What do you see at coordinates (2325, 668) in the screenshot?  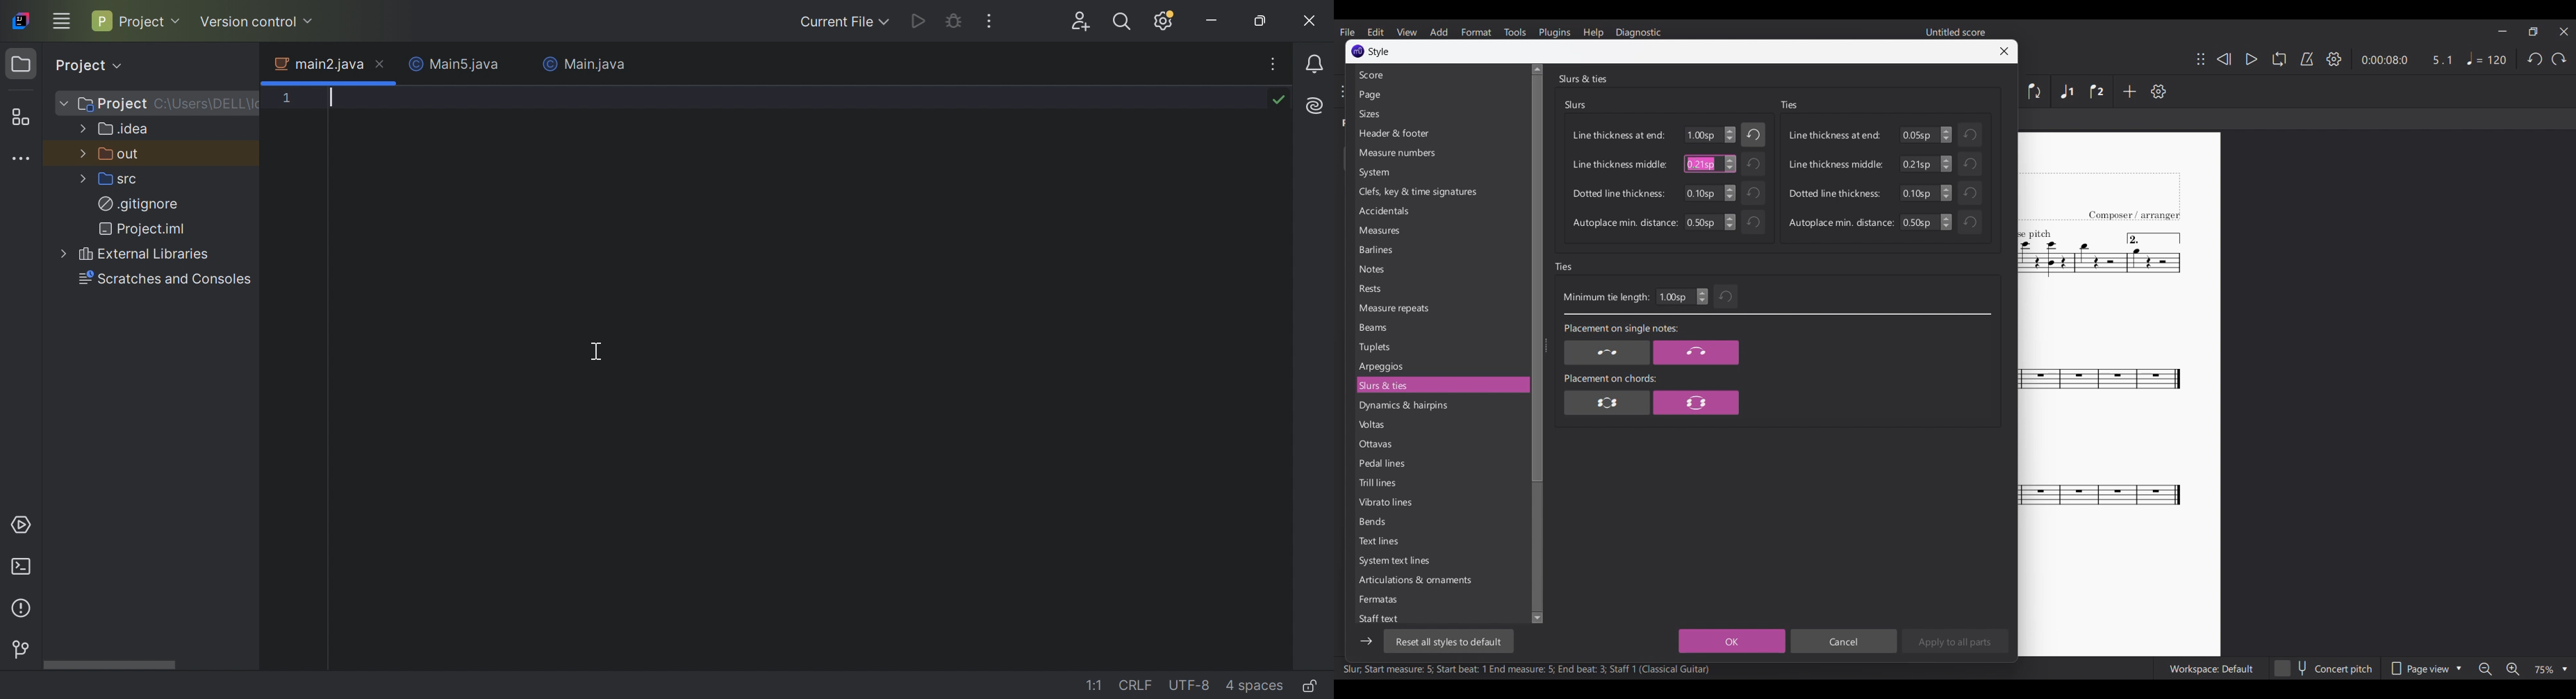 I see `Concert pitch toggle` at bounding box center [2325, 668].